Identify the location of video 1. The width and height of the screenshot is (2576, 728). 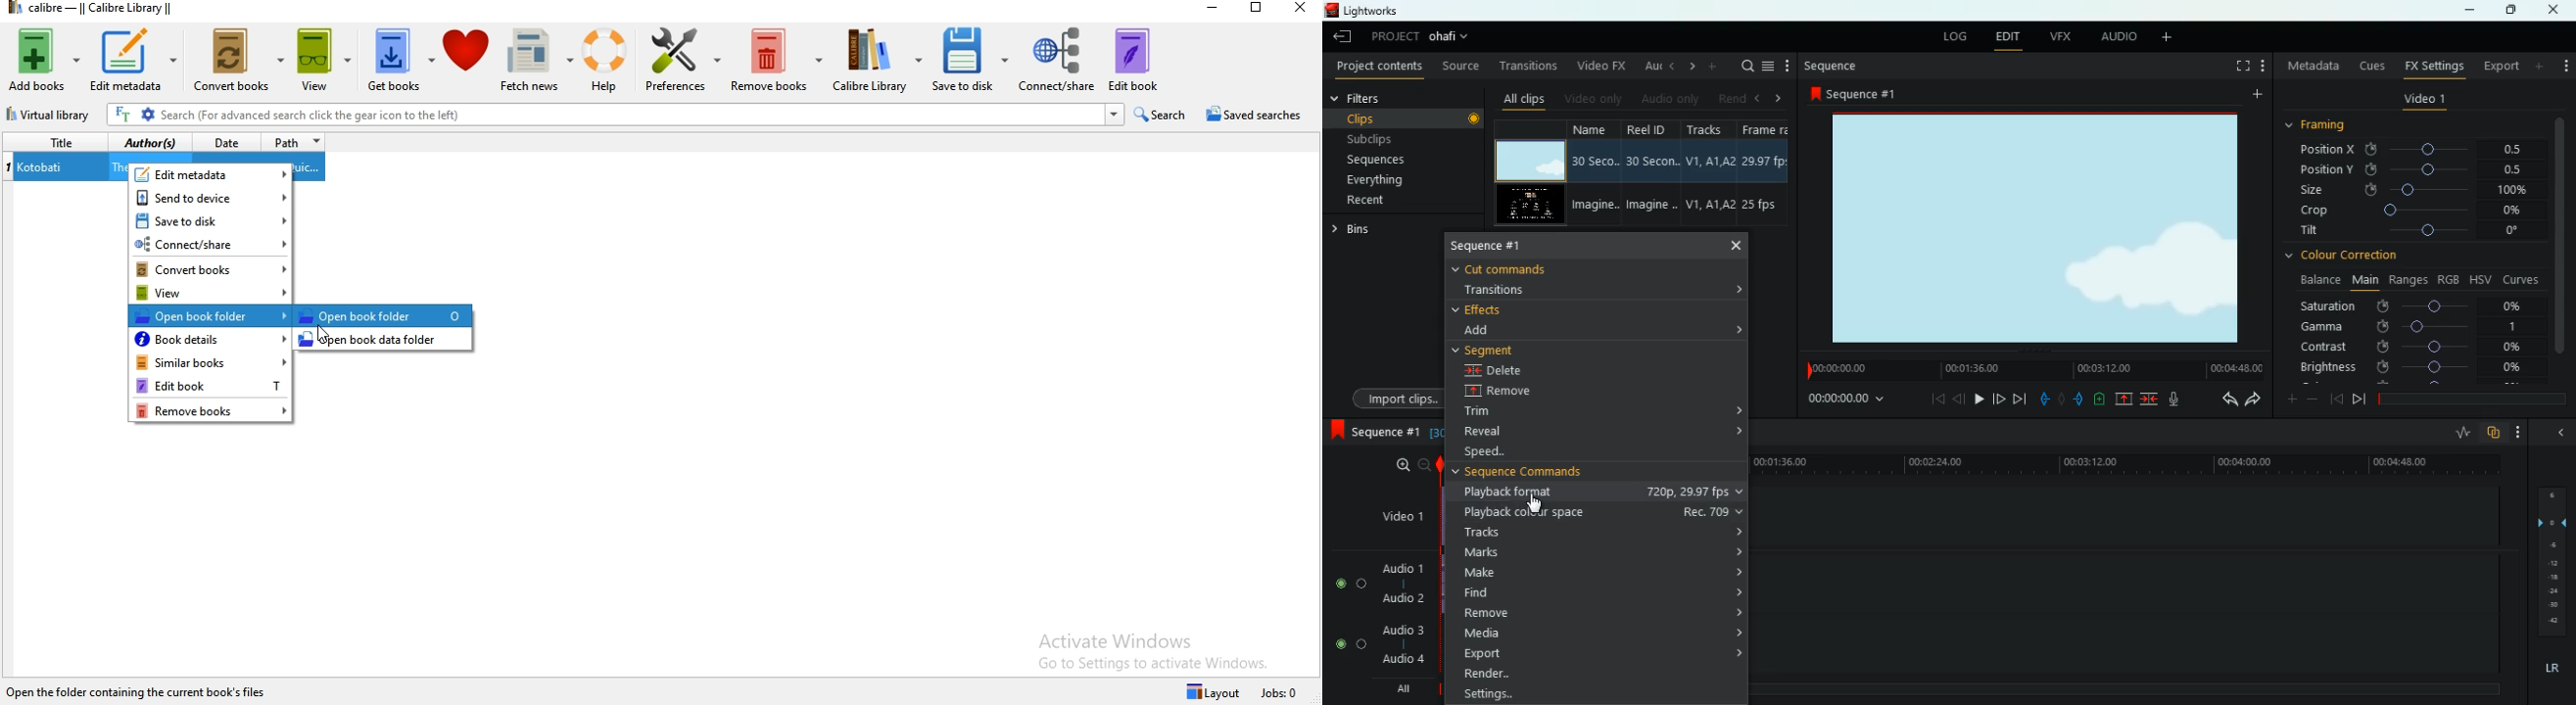
(2422, 102).